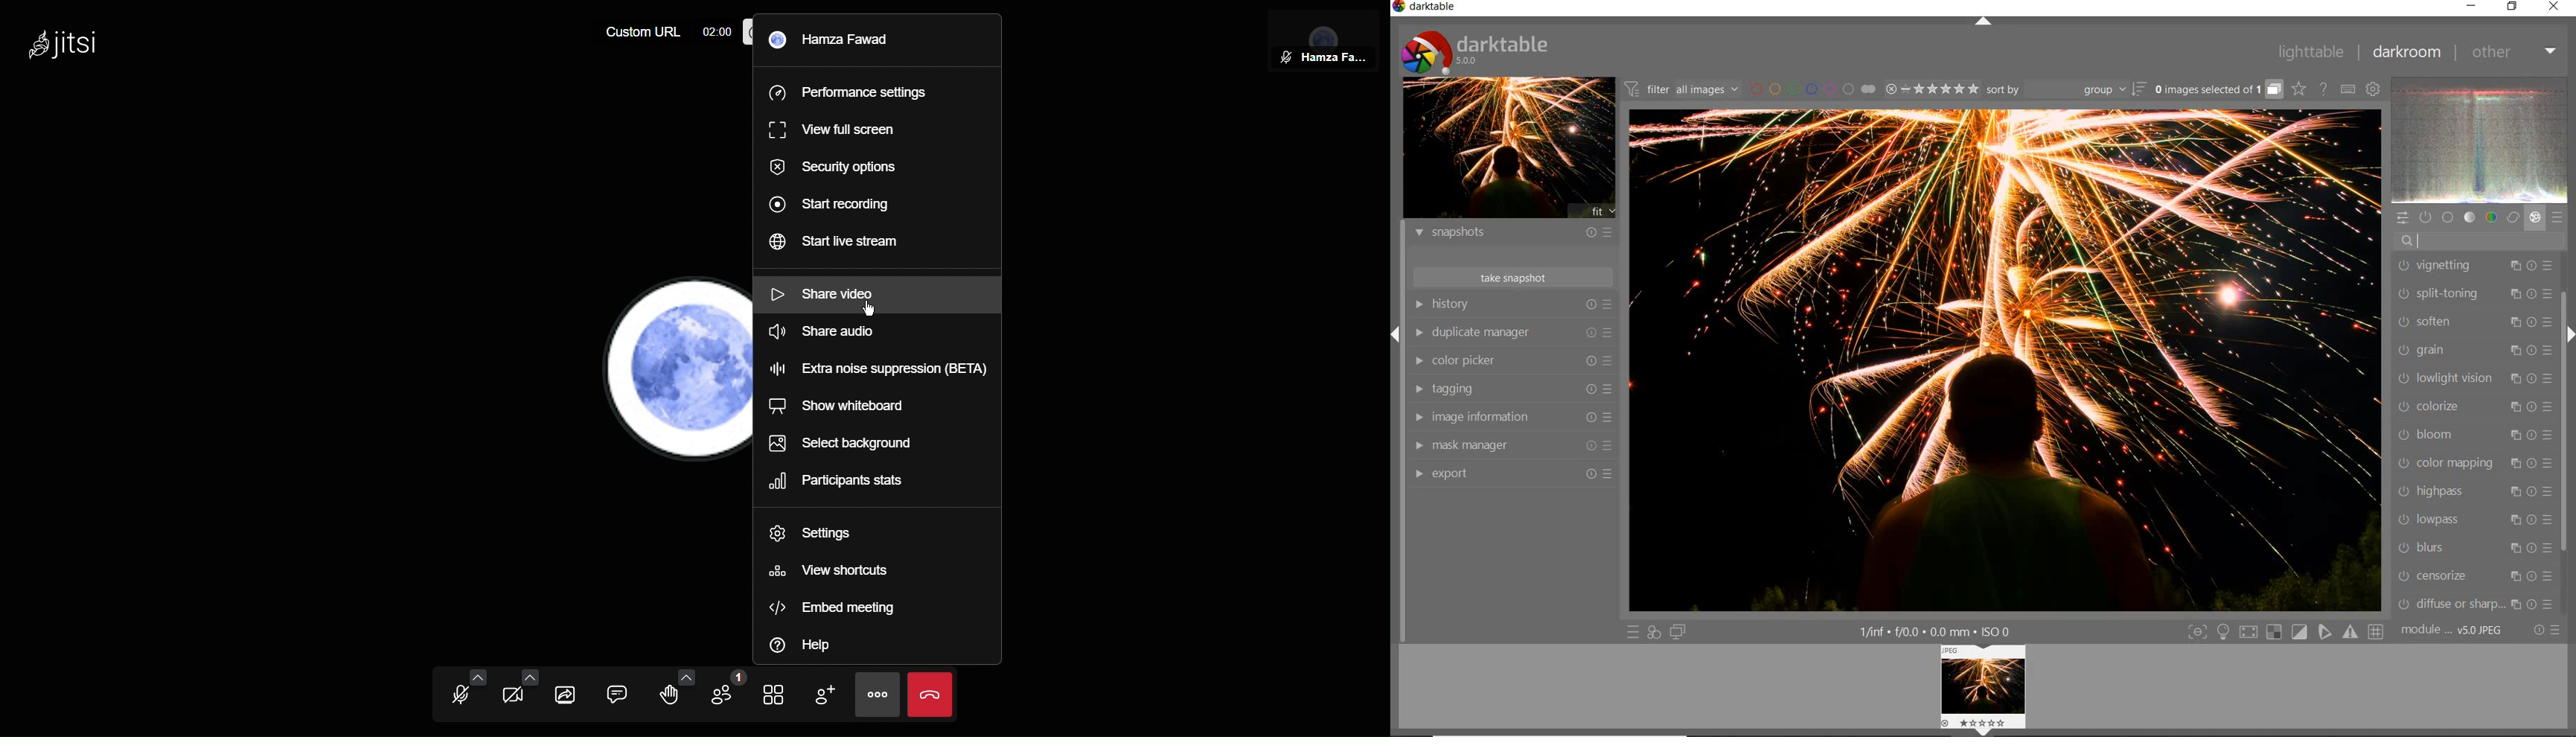  Describe the element at coordinates (875, 364) in the screenshot. I see `Extra noise suppression` at that location.